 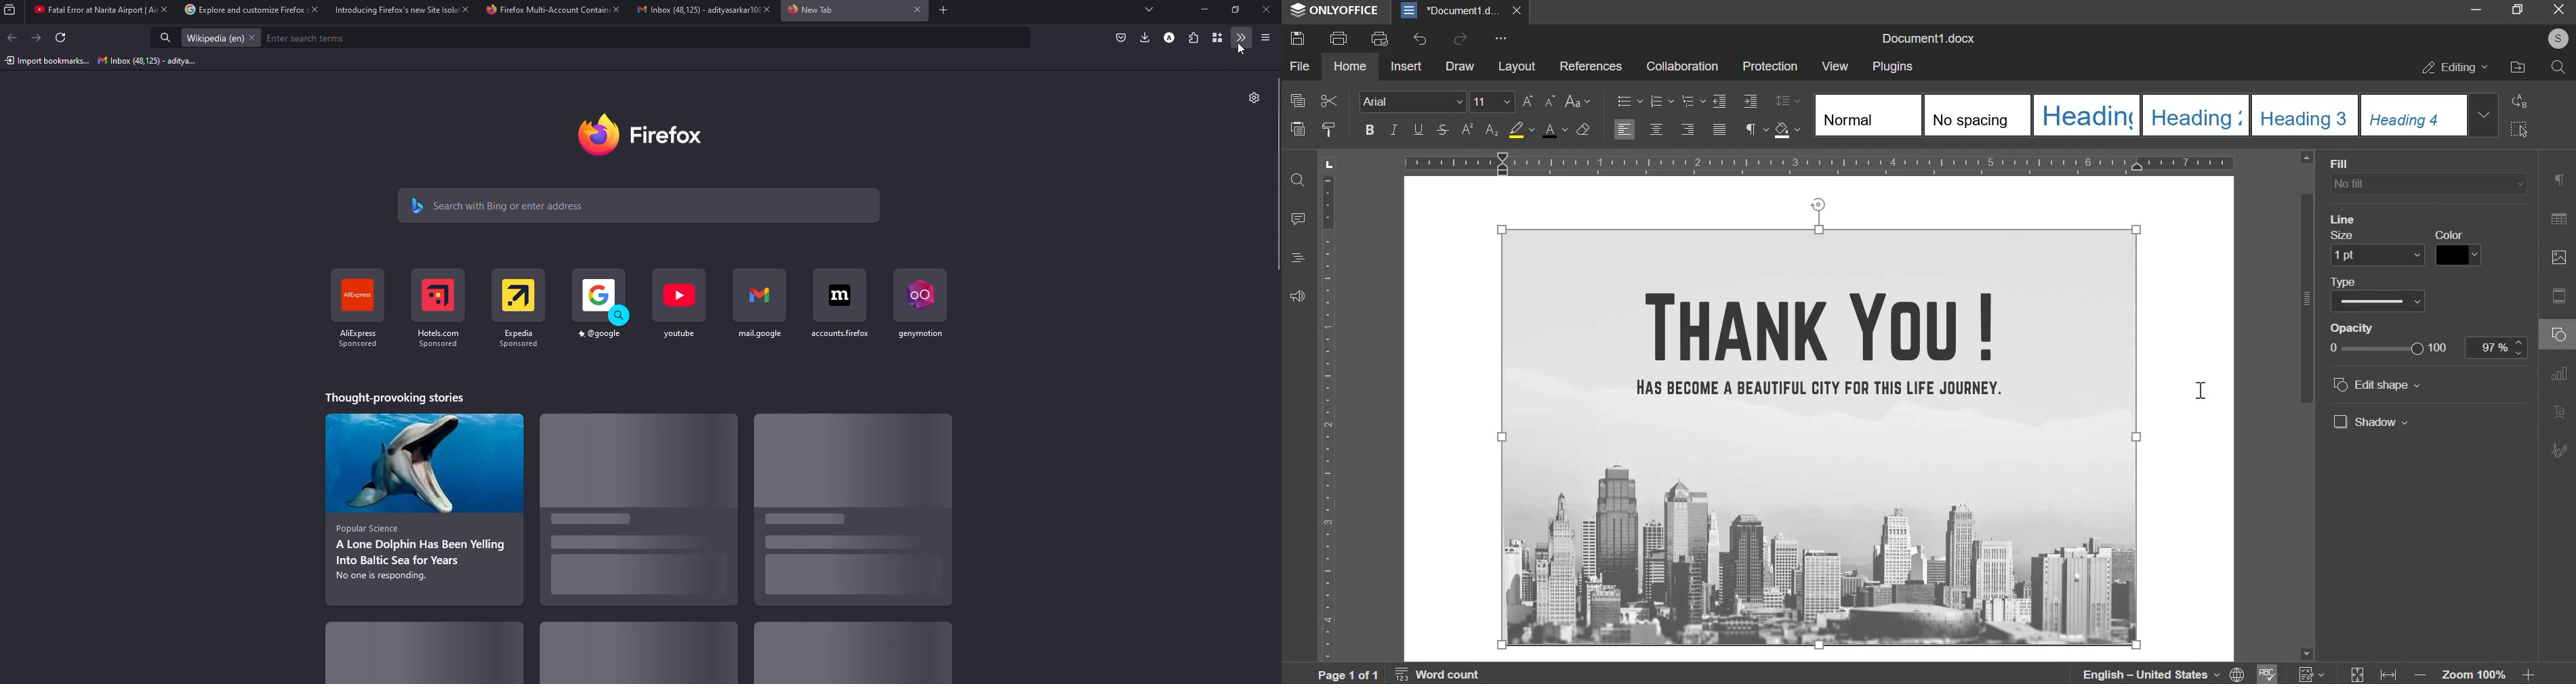 I want to click on line, so click(x=2345, y=220).